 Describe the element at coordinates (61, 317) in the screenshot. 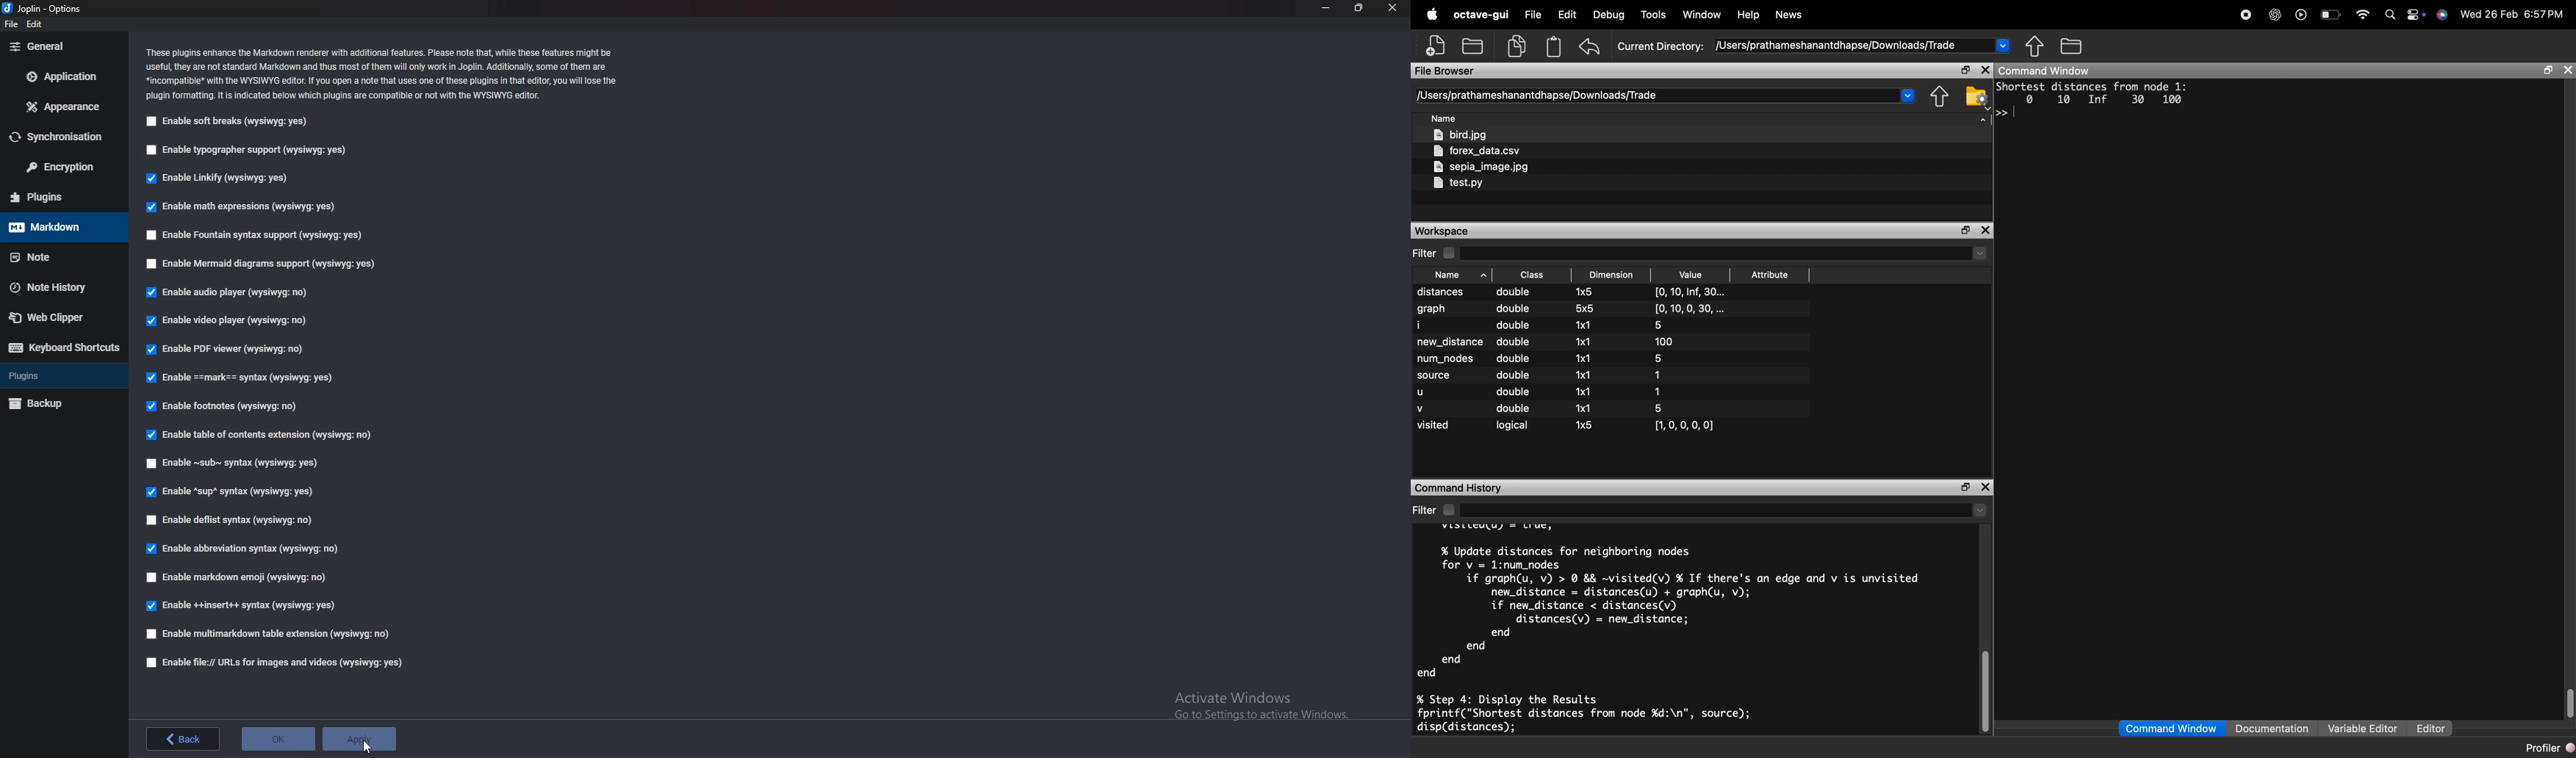

I see `Webclipper` at that location.